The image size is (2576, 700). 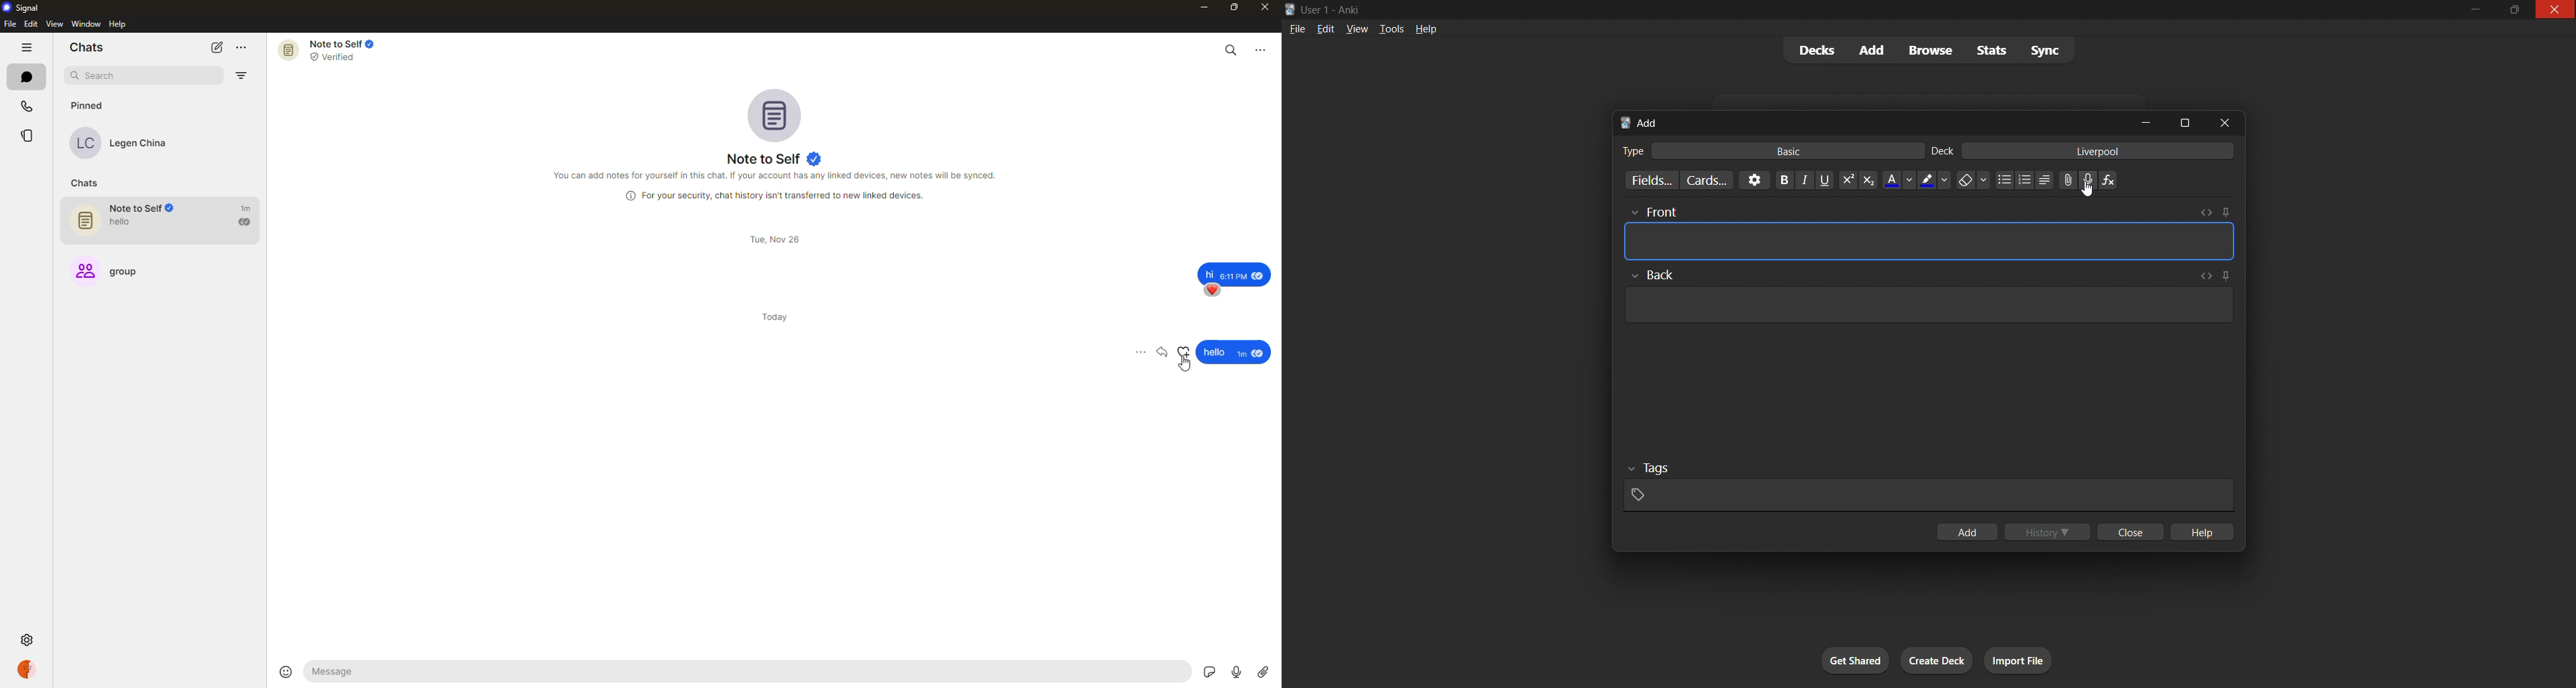 What do you see at coordinates (1139, 355) in the screenshot?
I see `more` at bounding box center [1139, 355].